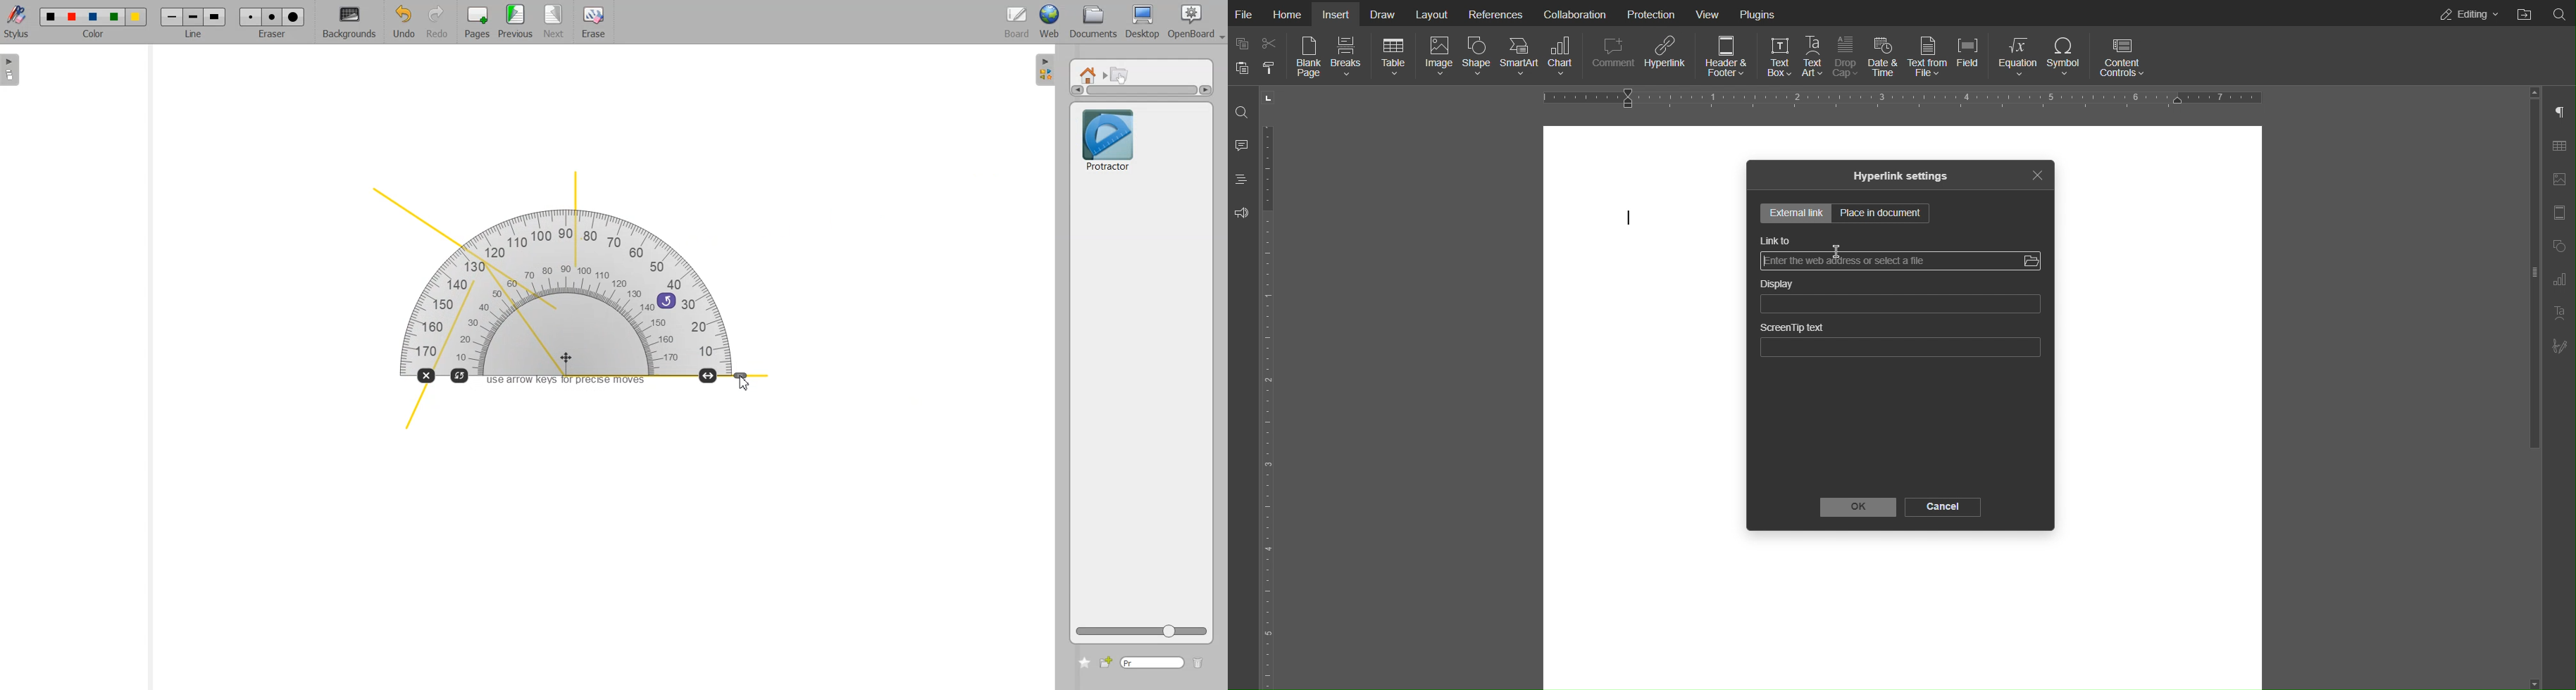 The width and height of the screenshot is (2576, 700). Describe the element at coordinates (1240, 180) in the screenshot. I see `Headings` at that location.